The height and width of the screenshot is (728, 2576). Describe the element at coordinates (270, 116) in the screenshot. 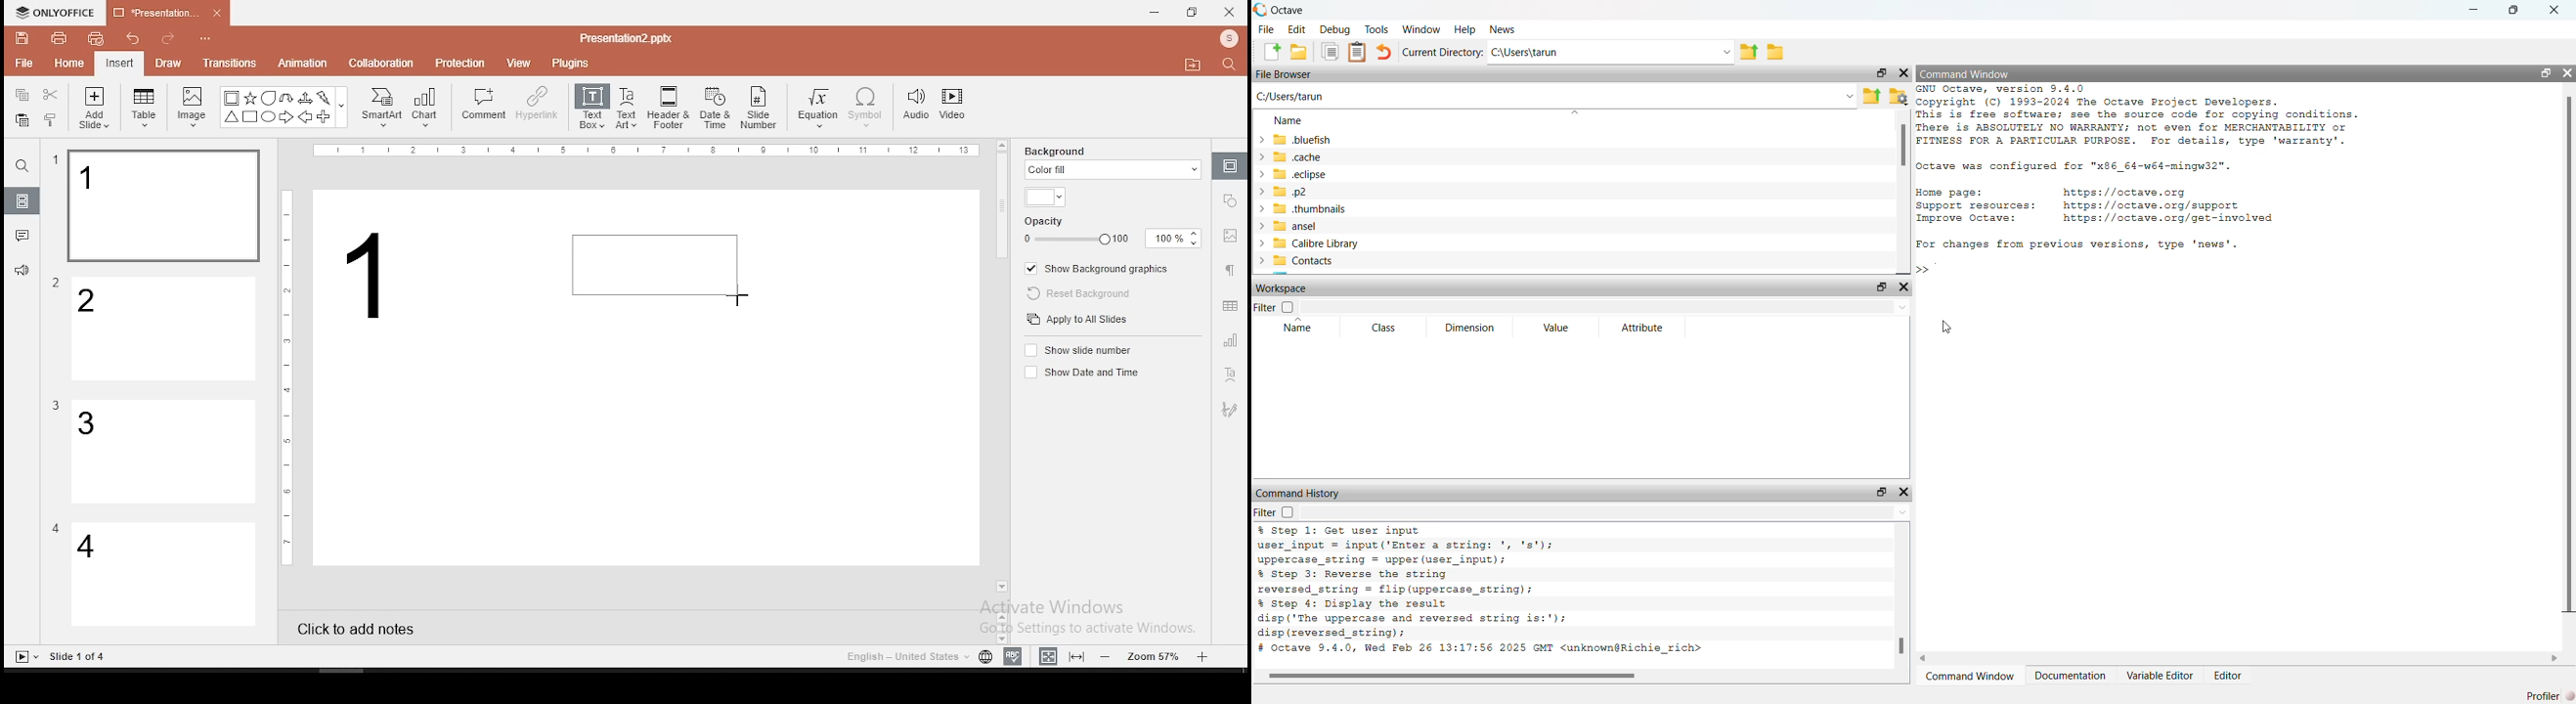

I see `Circle` at that location.